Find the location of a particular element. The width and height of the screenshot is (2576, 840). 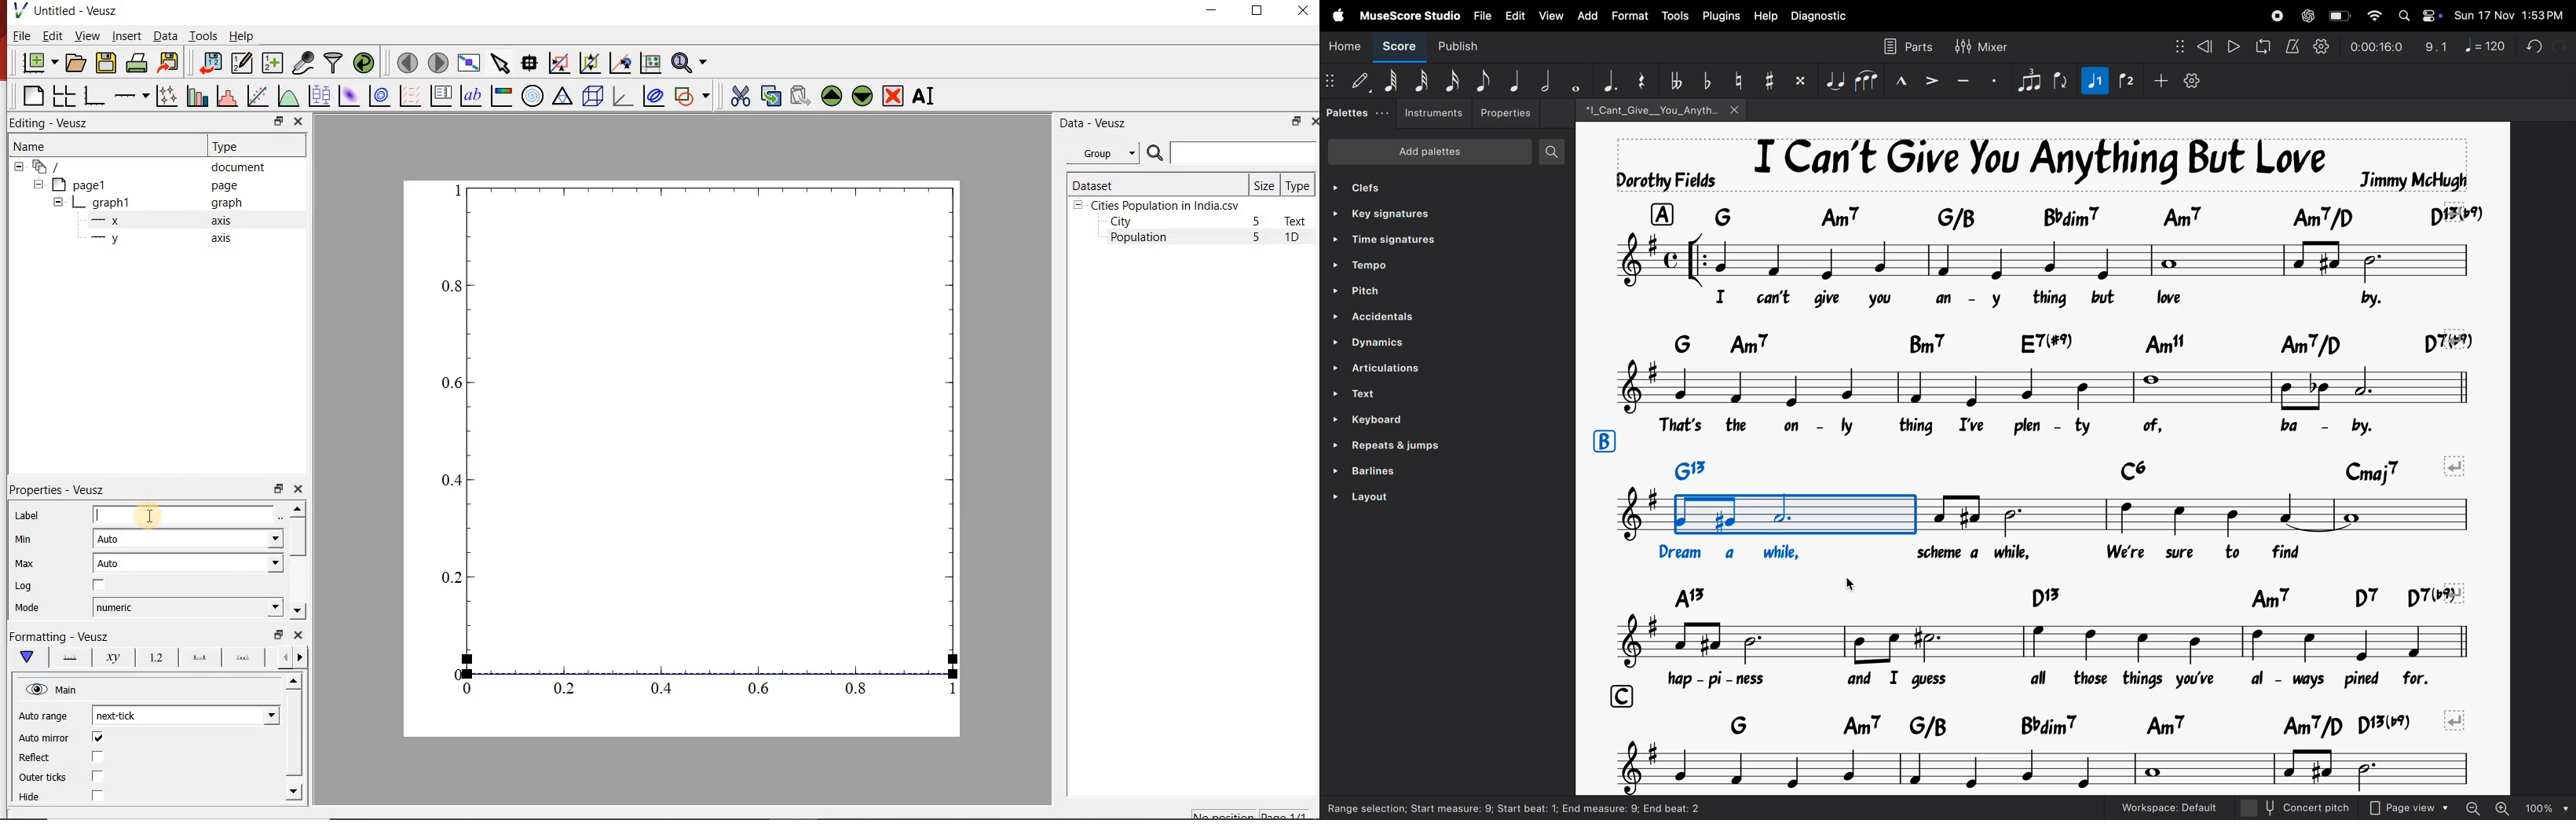

new document is located at coordinates (37, 64).